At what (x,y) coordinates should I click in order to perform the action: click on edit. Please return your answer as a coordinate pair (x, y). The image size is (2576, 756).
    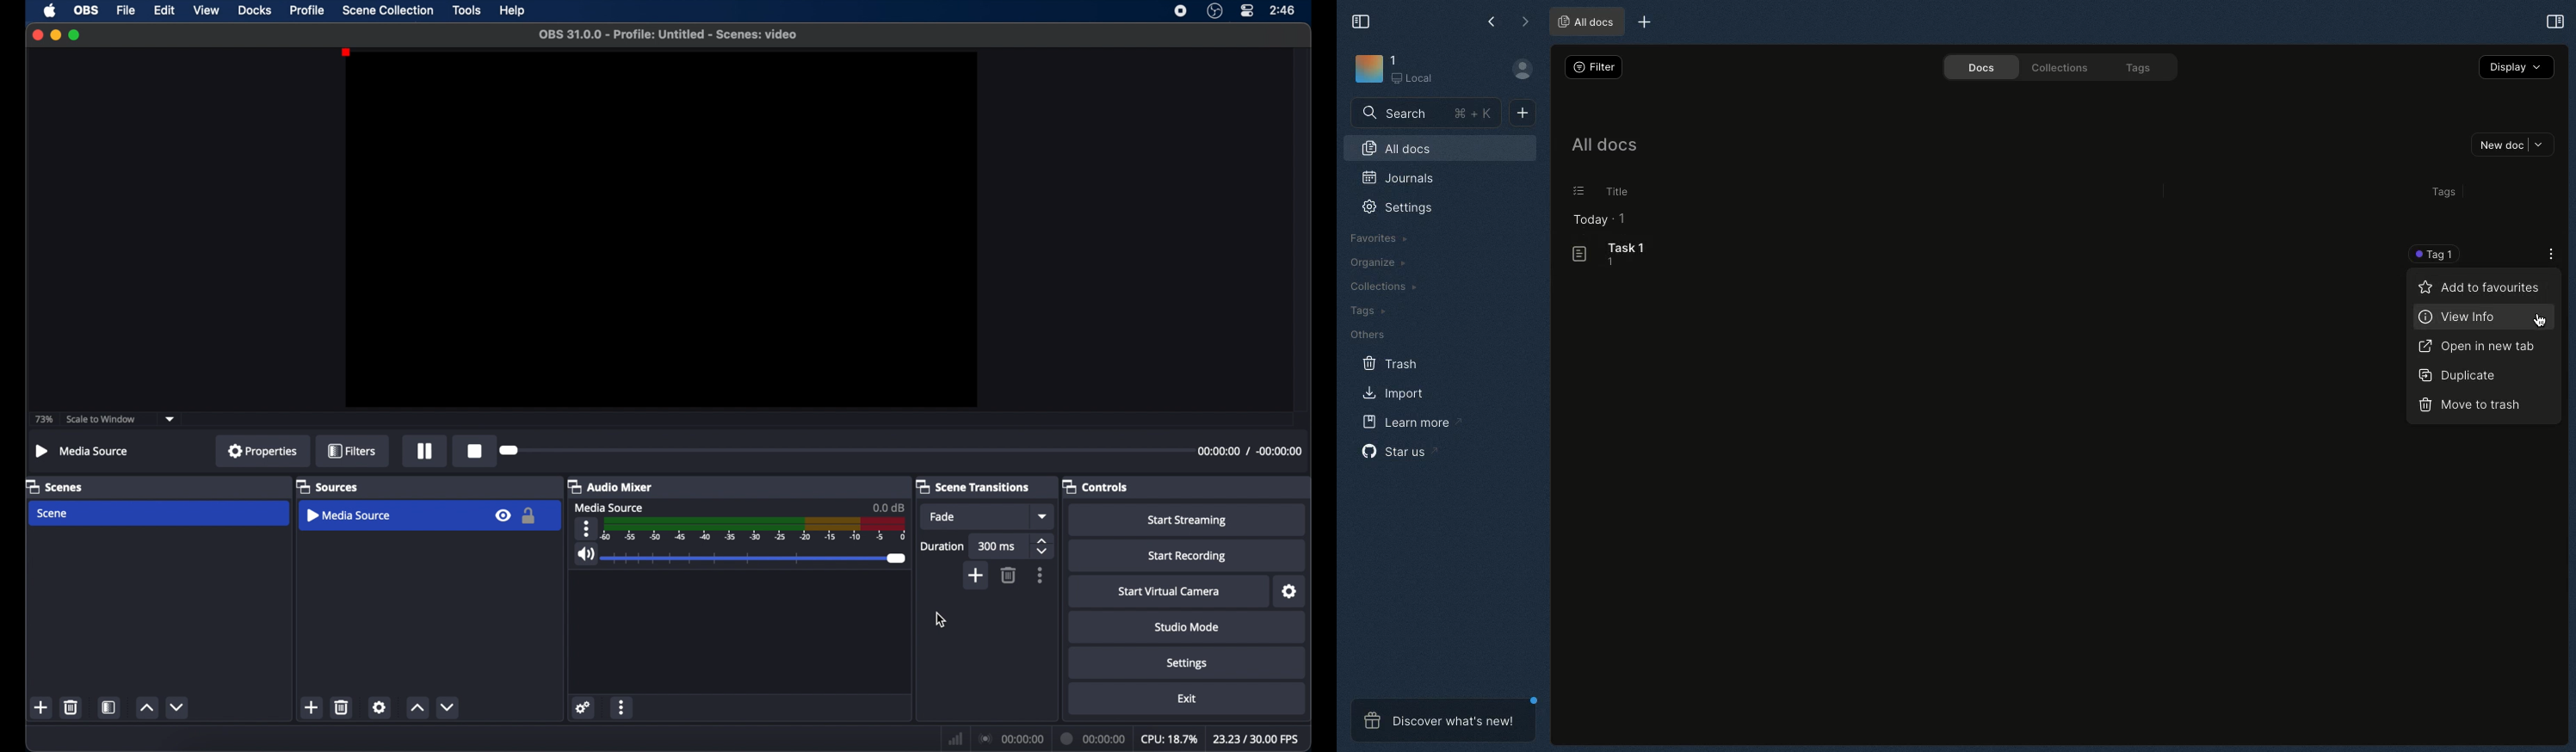
    Looking at the image, I should click on (164, 10).